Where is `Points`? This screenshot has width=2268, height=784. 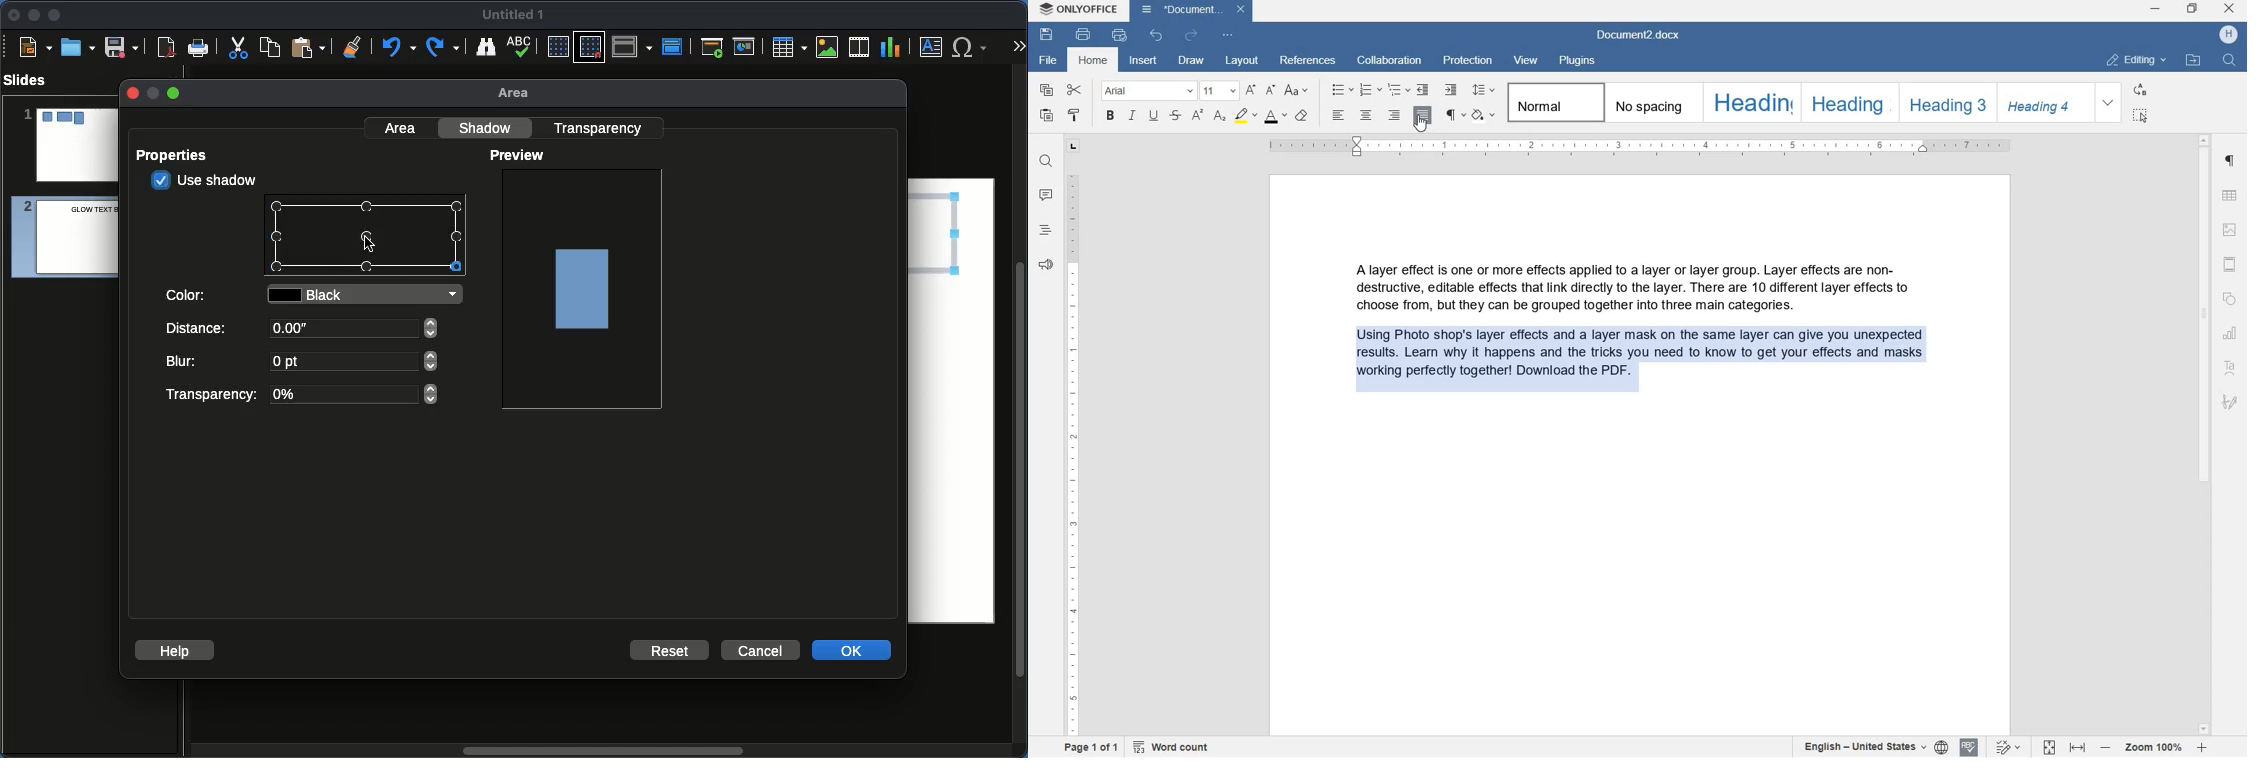 Points is located at coordinates (367, 238).